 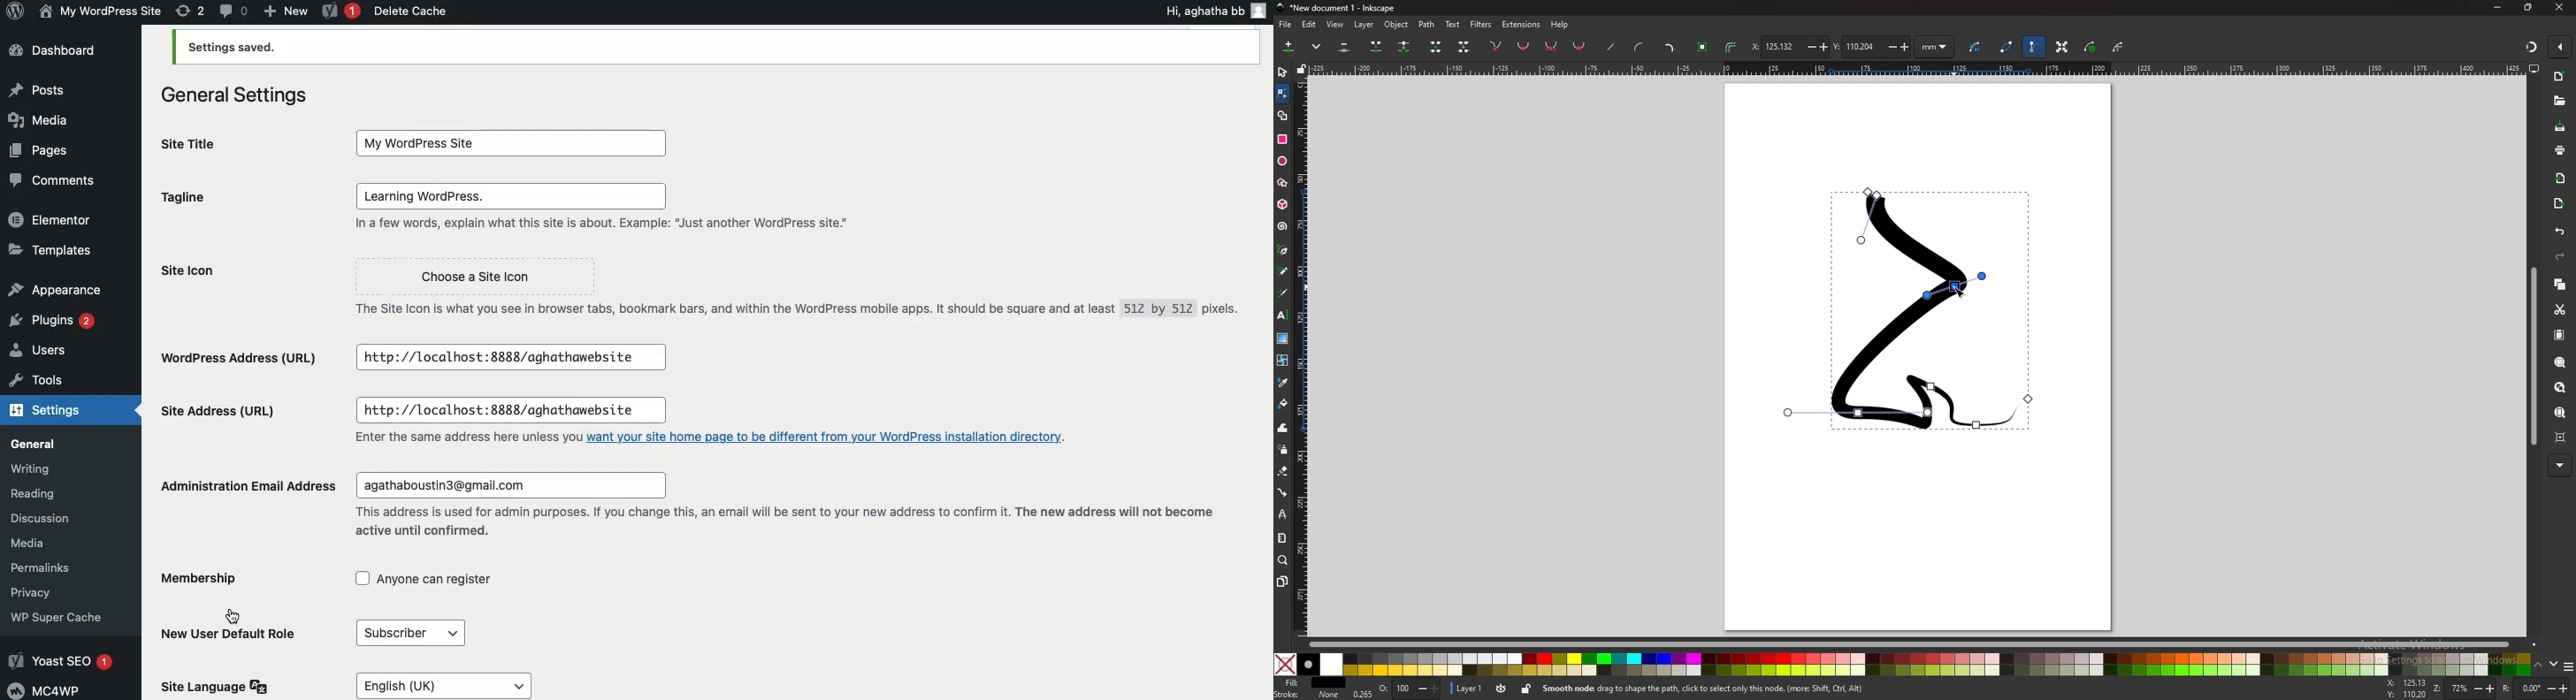 I want to click on redo, so click(x=2558, y=258).